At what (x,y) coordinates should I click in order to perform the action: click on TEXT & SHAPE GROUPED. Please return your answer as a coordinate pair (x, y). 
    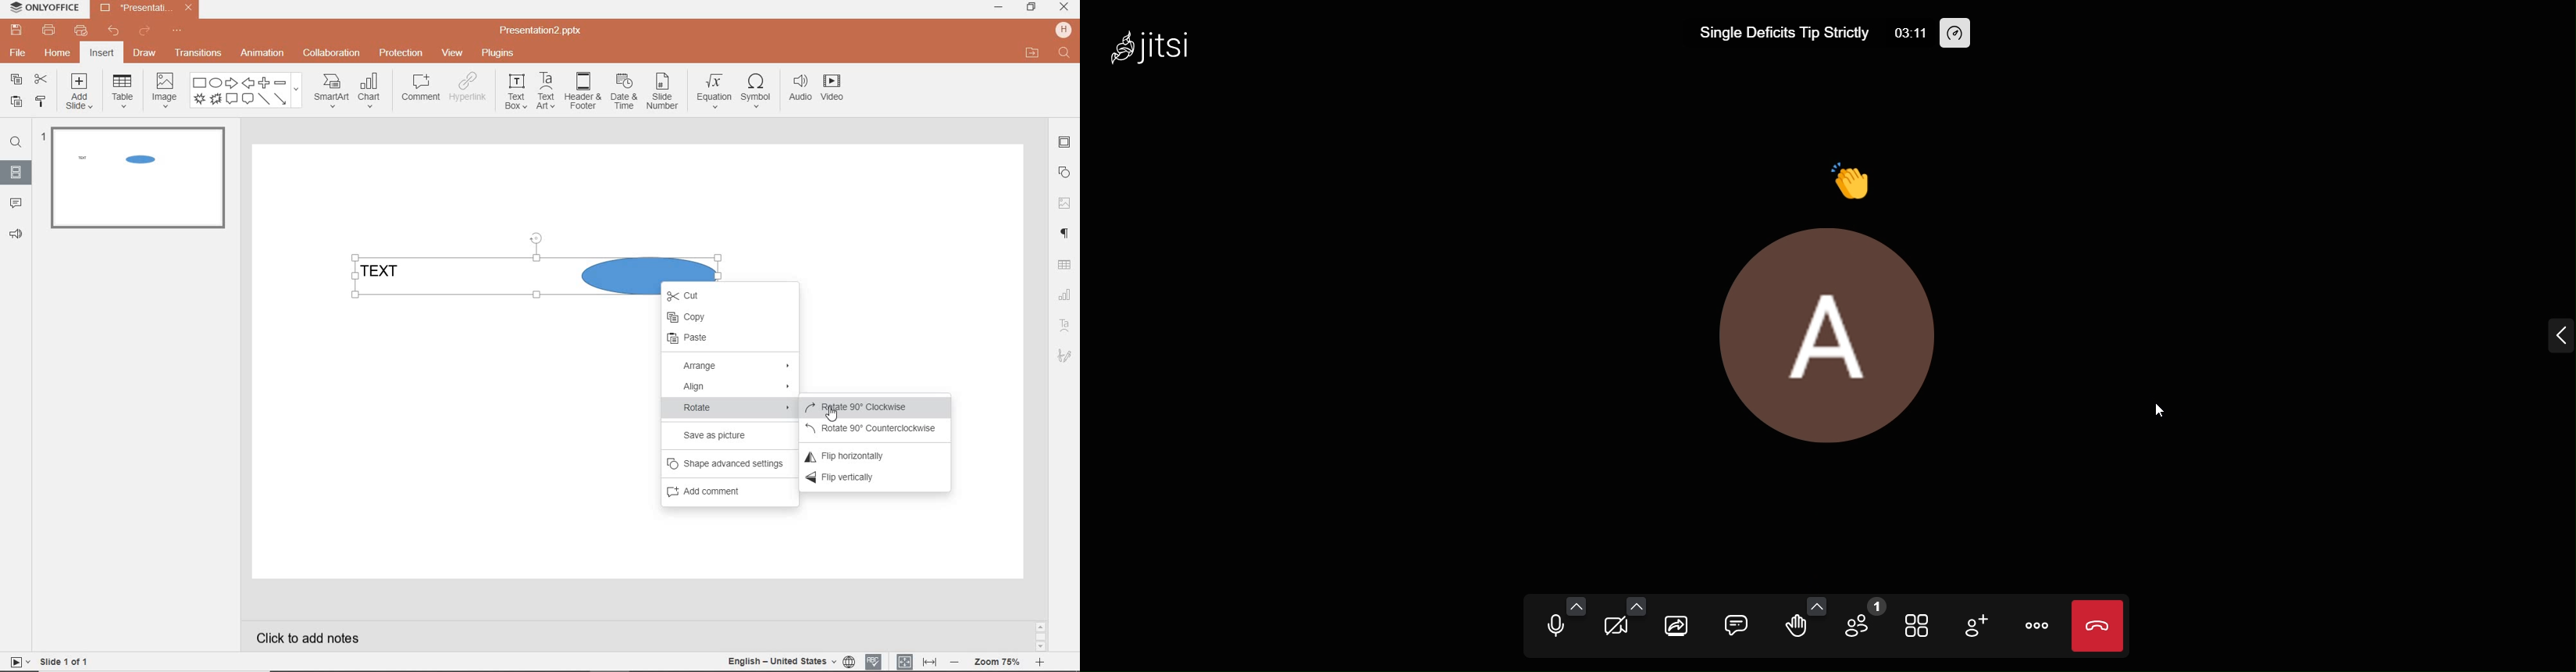
    Looking at the image, I should click on (118, 160).